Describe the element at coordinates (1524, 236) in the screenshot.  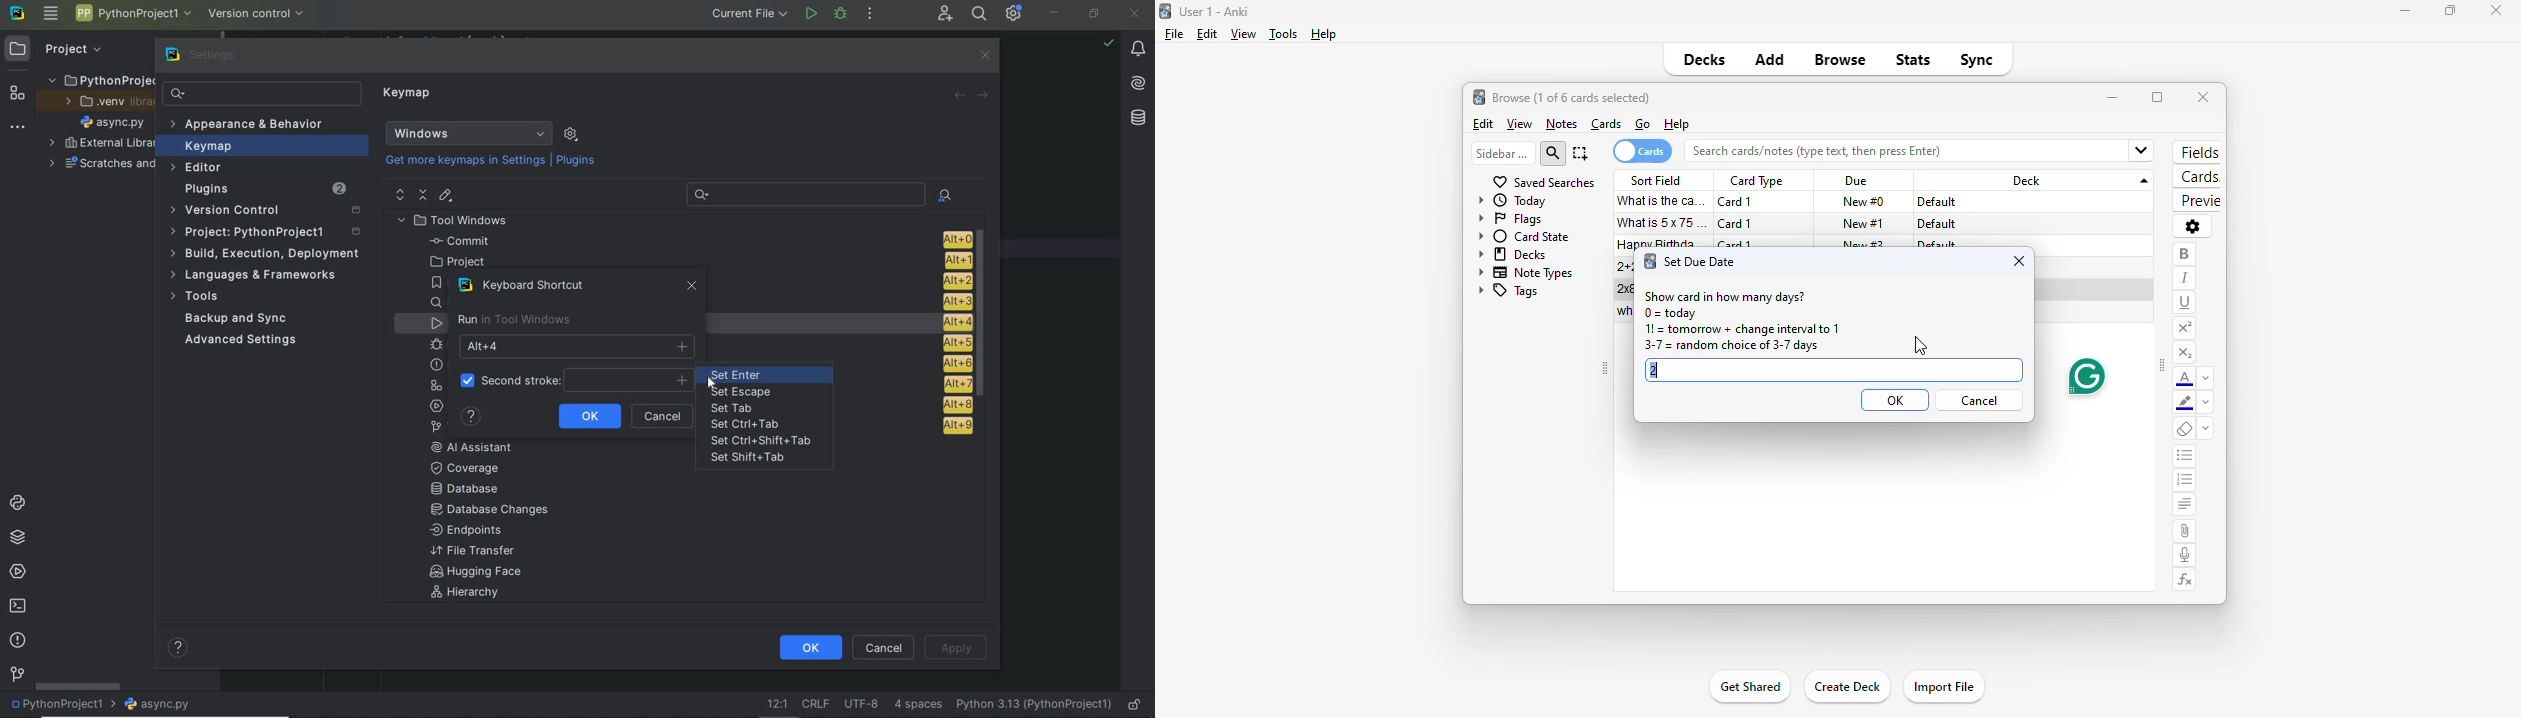
I see `card state` at that location.